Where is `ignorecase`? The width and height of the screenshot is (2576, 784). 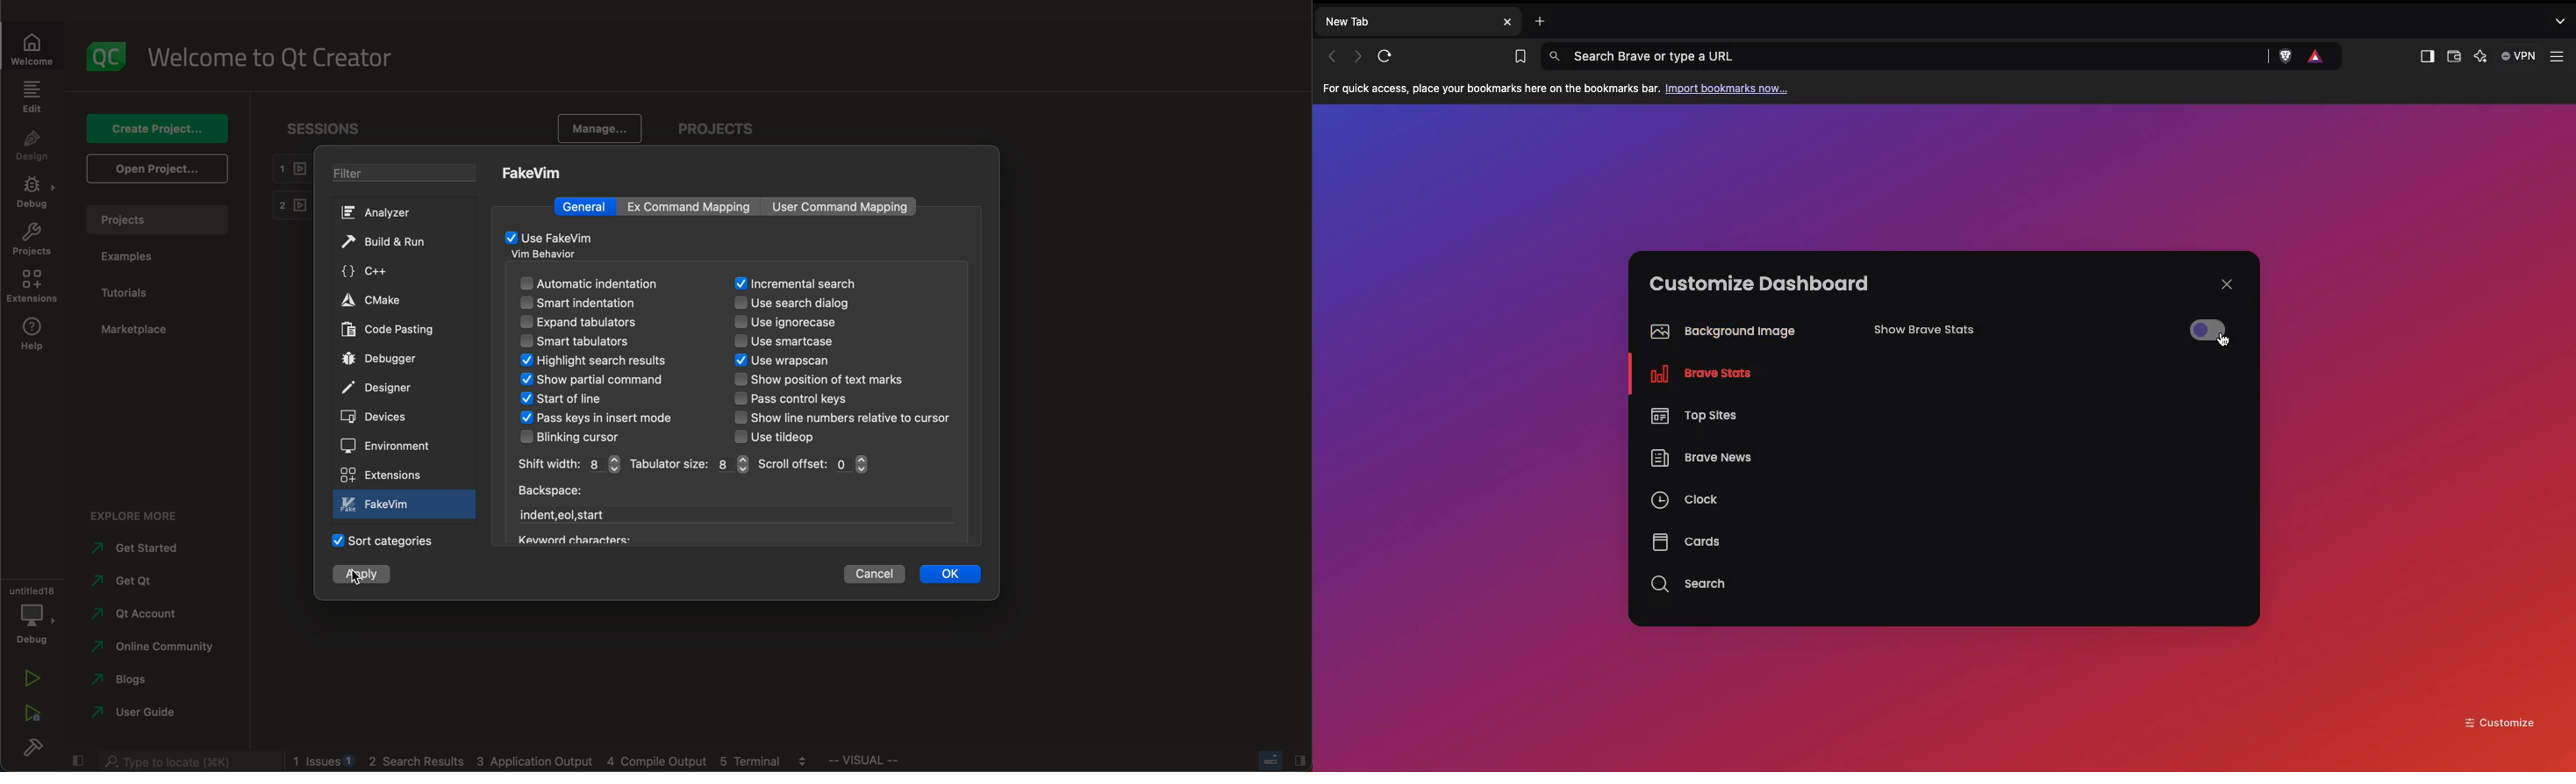
ignorecase is located at coordinates (790, 323).